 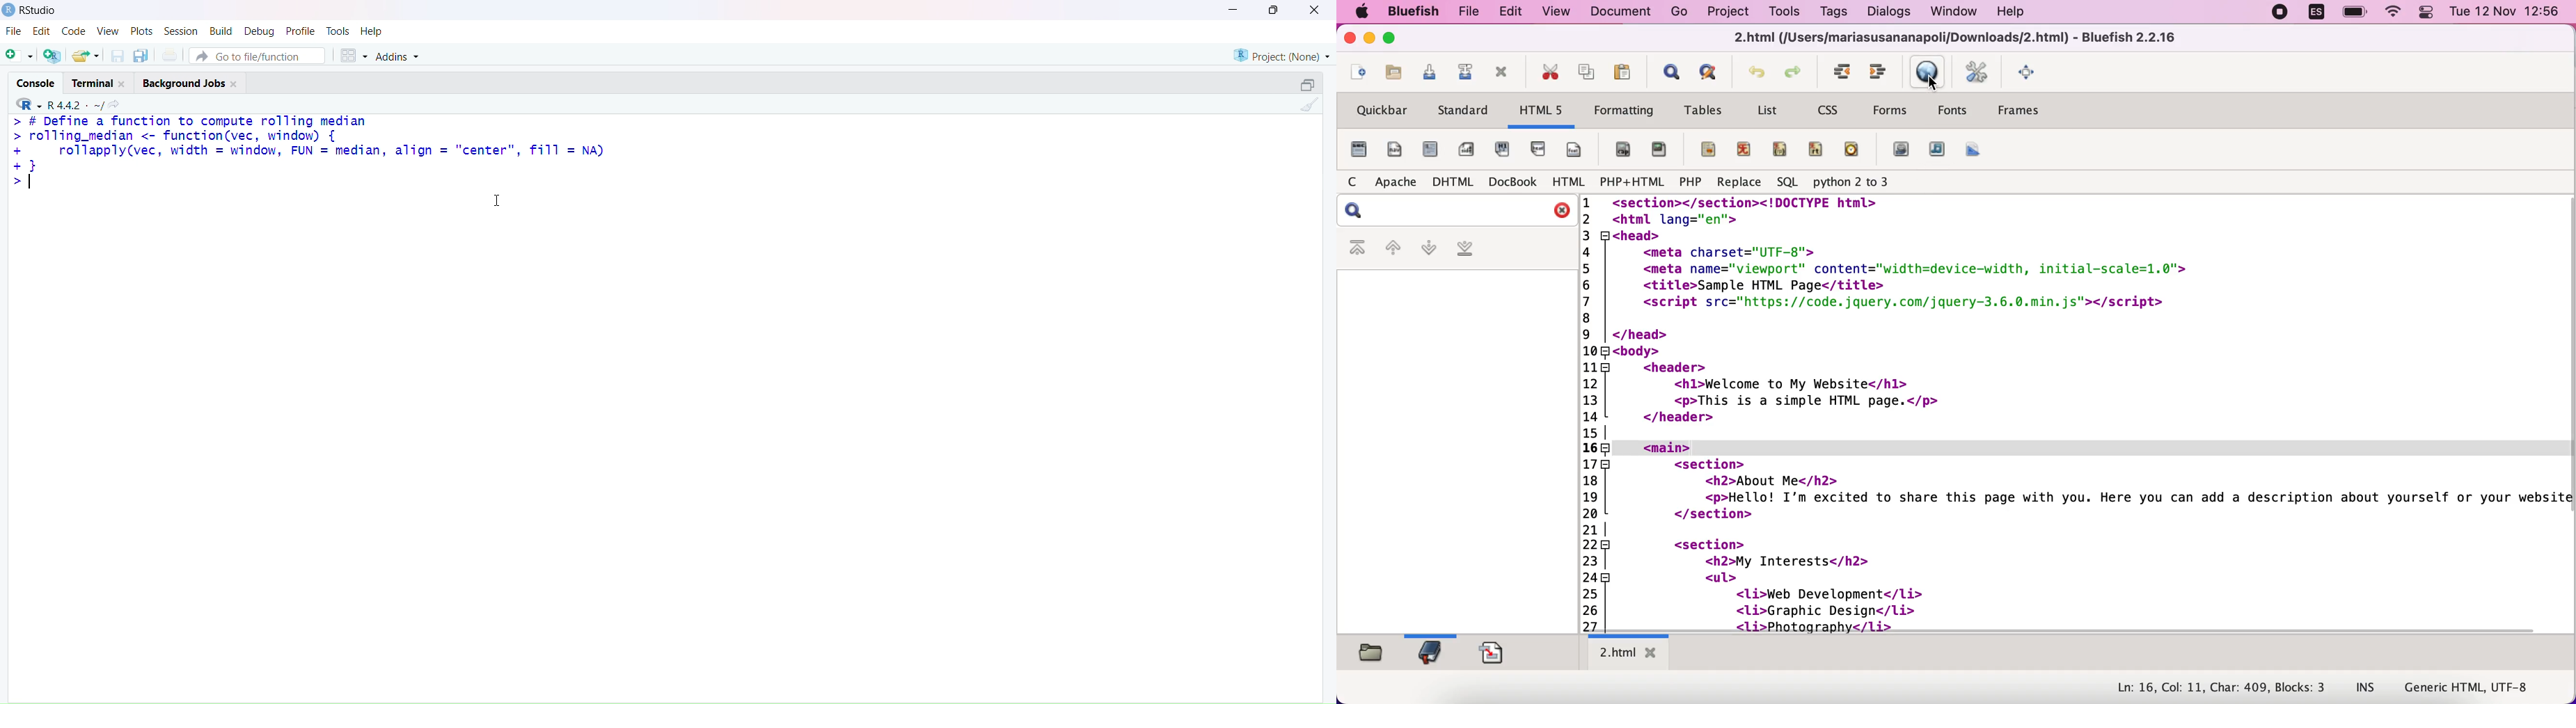 I want to click on undo, so click(x=1753, y=73).